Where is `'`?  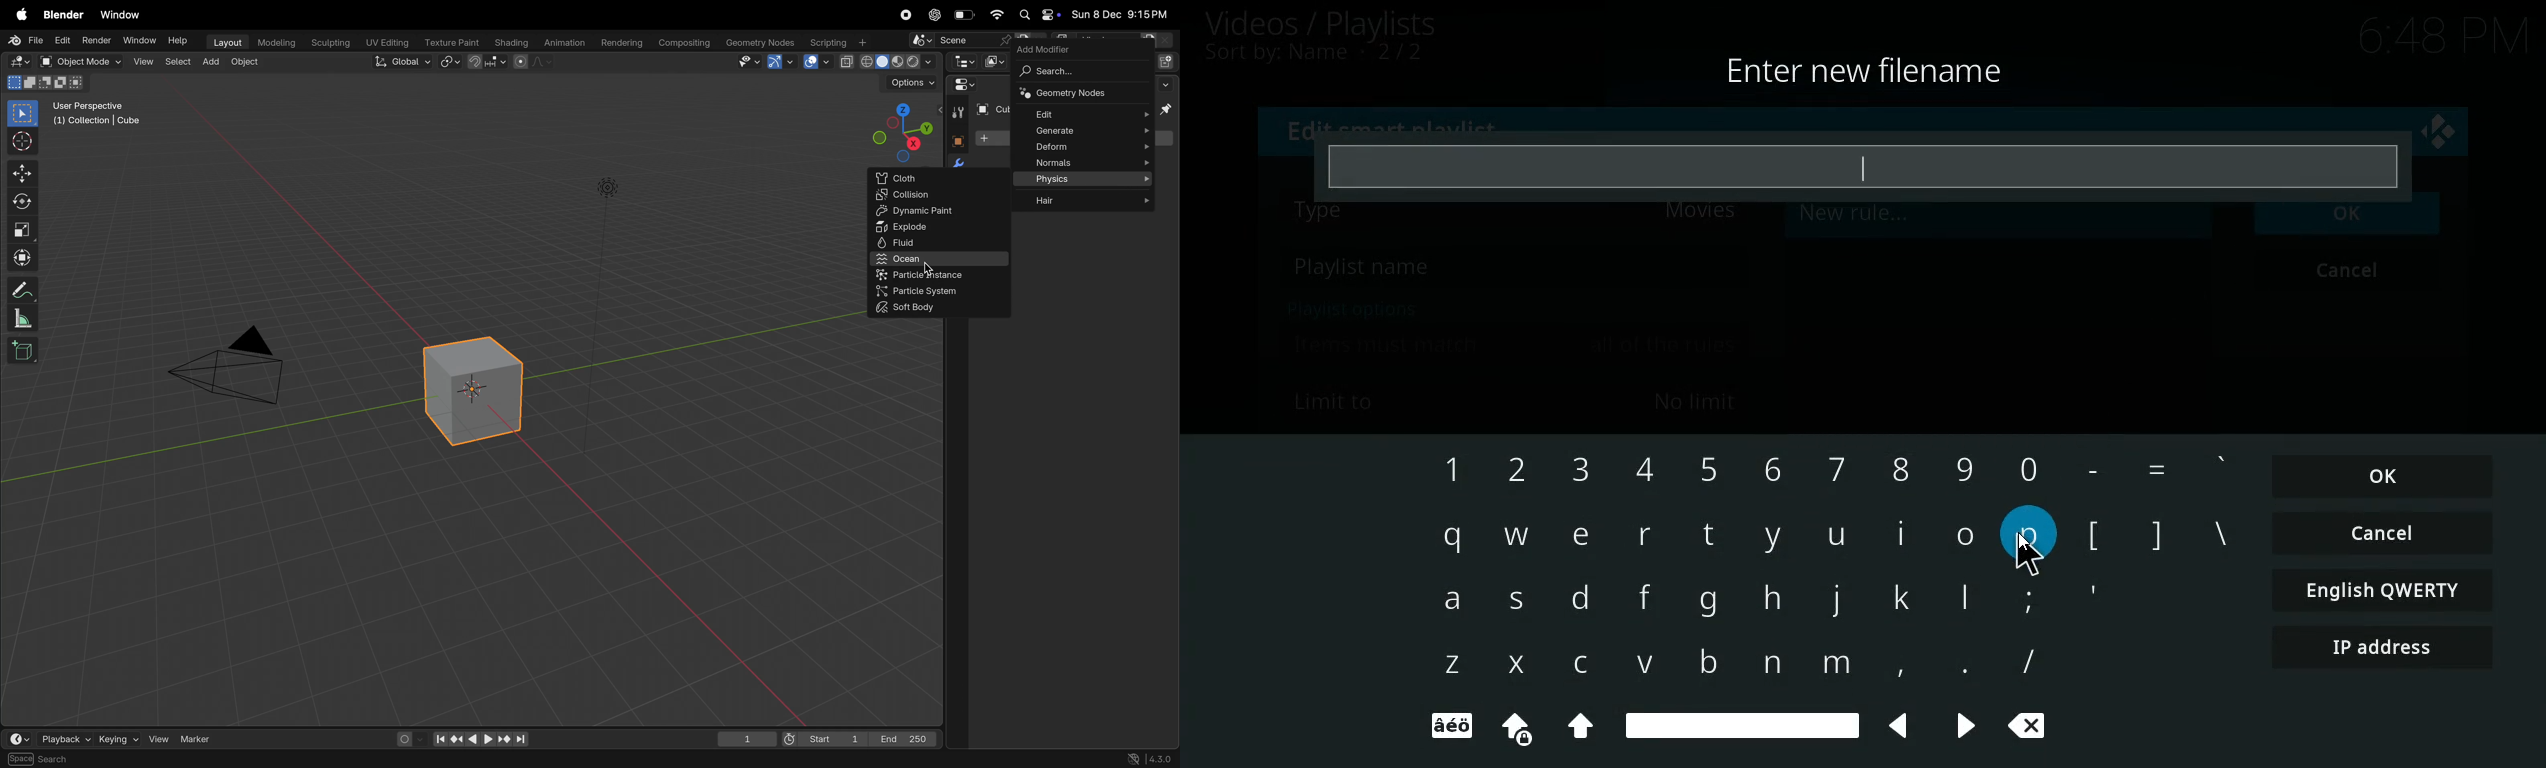
' is located at coordinates (2092, 597).